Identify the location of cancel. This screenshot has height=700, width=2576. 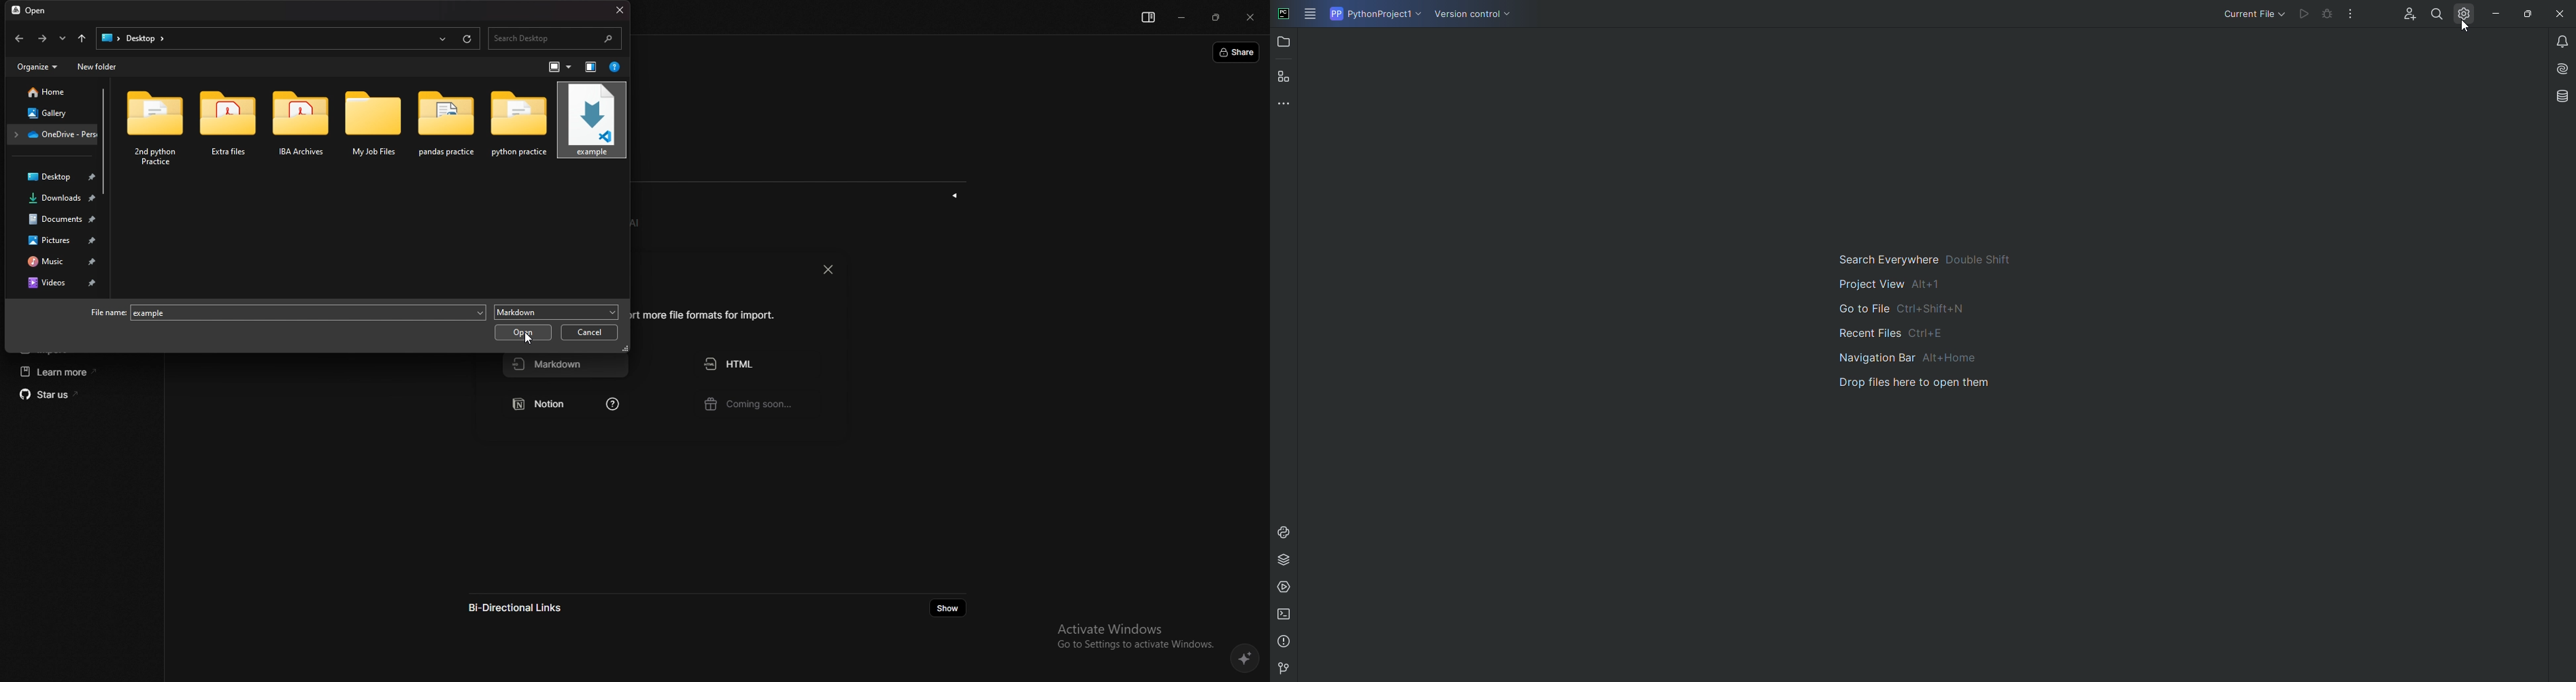
(588, 333).